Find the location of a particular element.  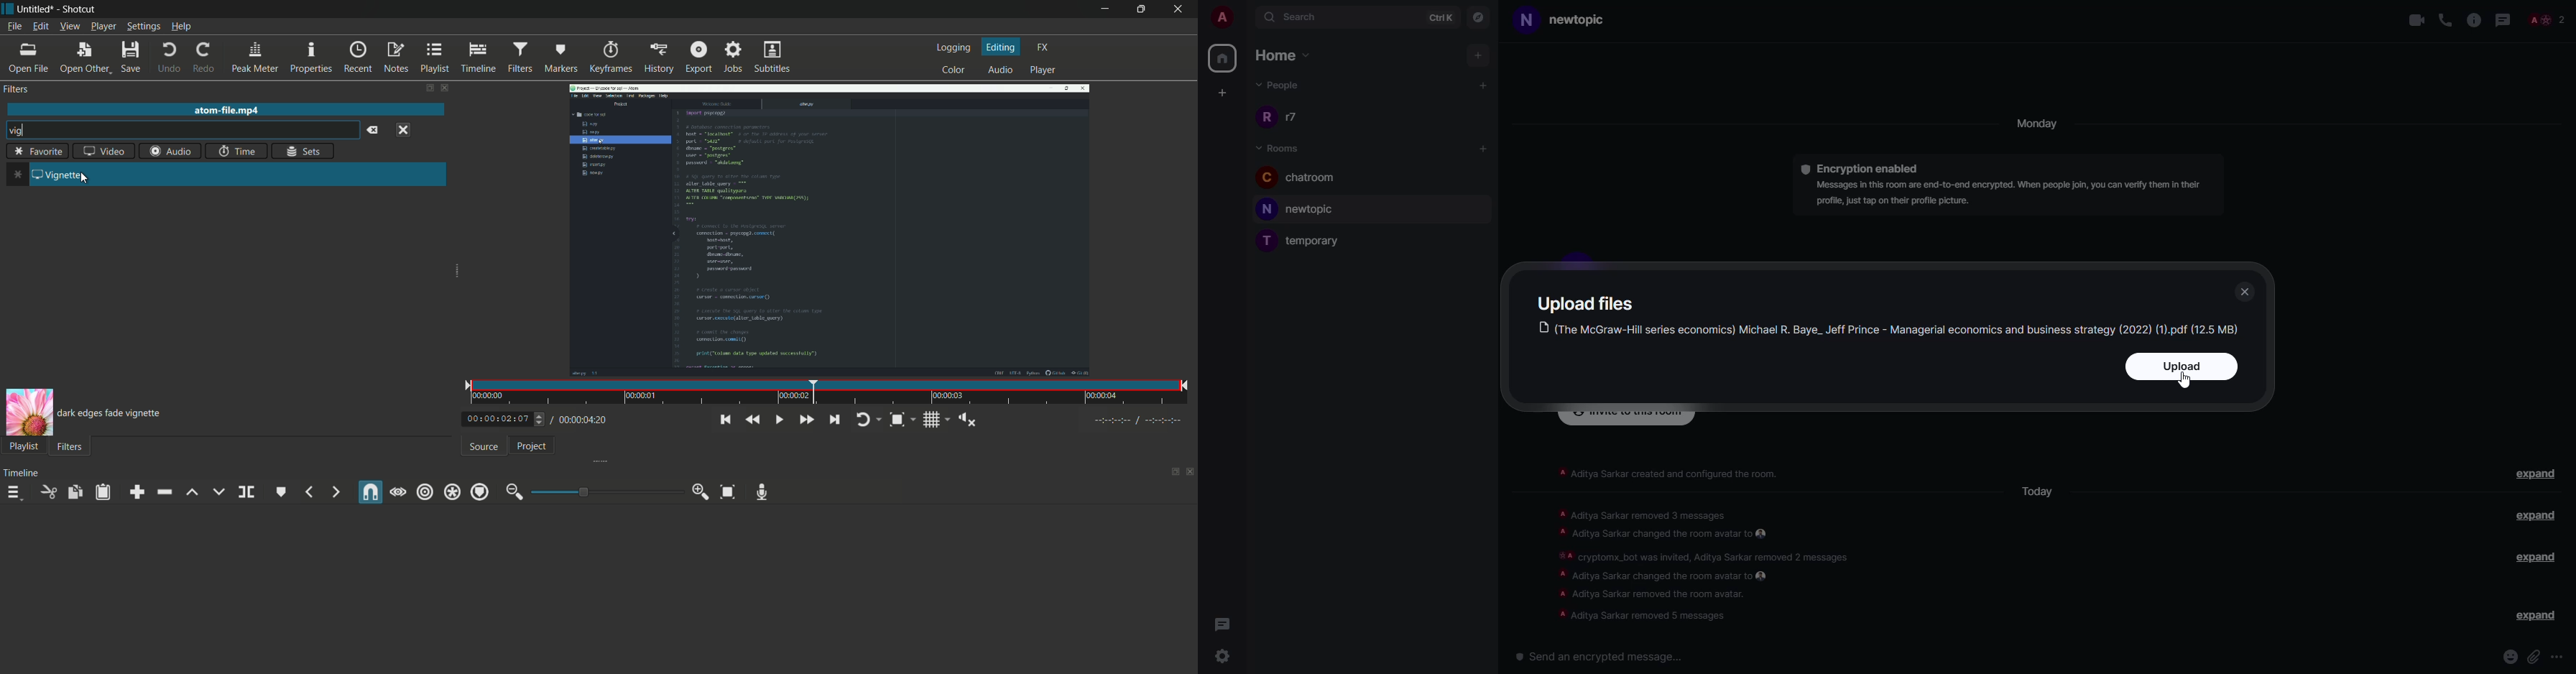

paste filters is located at coordinates (104, 492).